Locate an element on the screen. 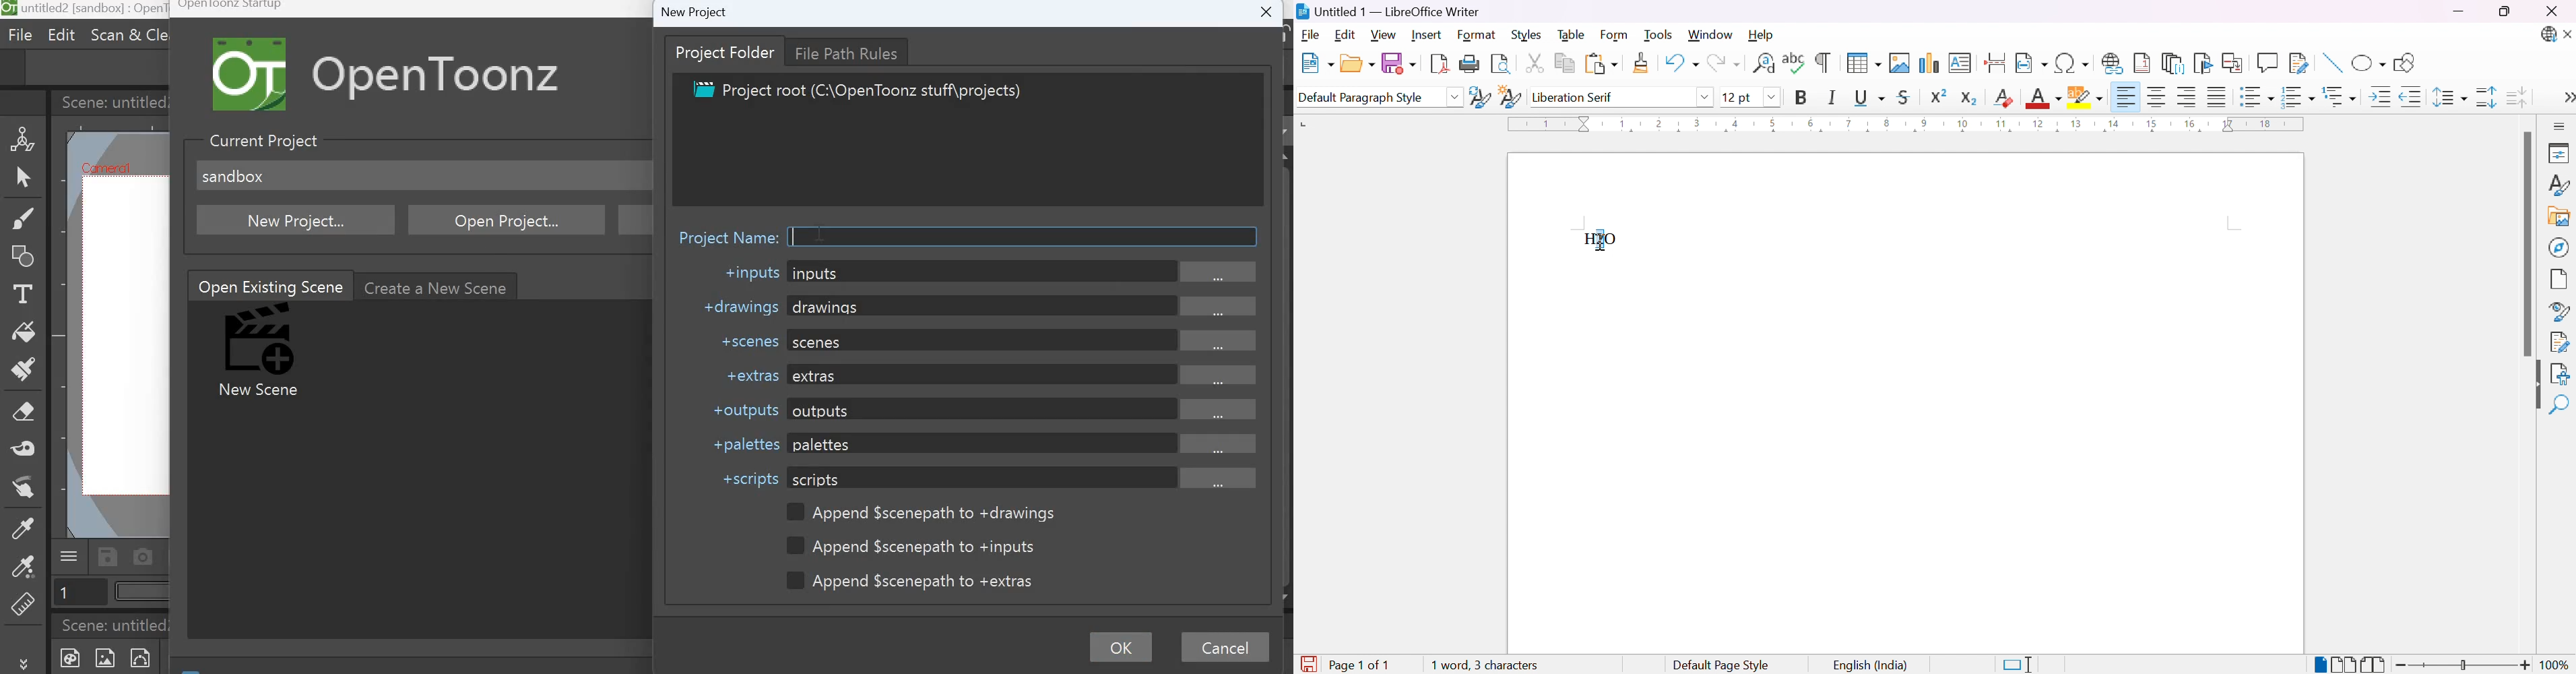  Insert functions is located at coordinates (2267, 63).